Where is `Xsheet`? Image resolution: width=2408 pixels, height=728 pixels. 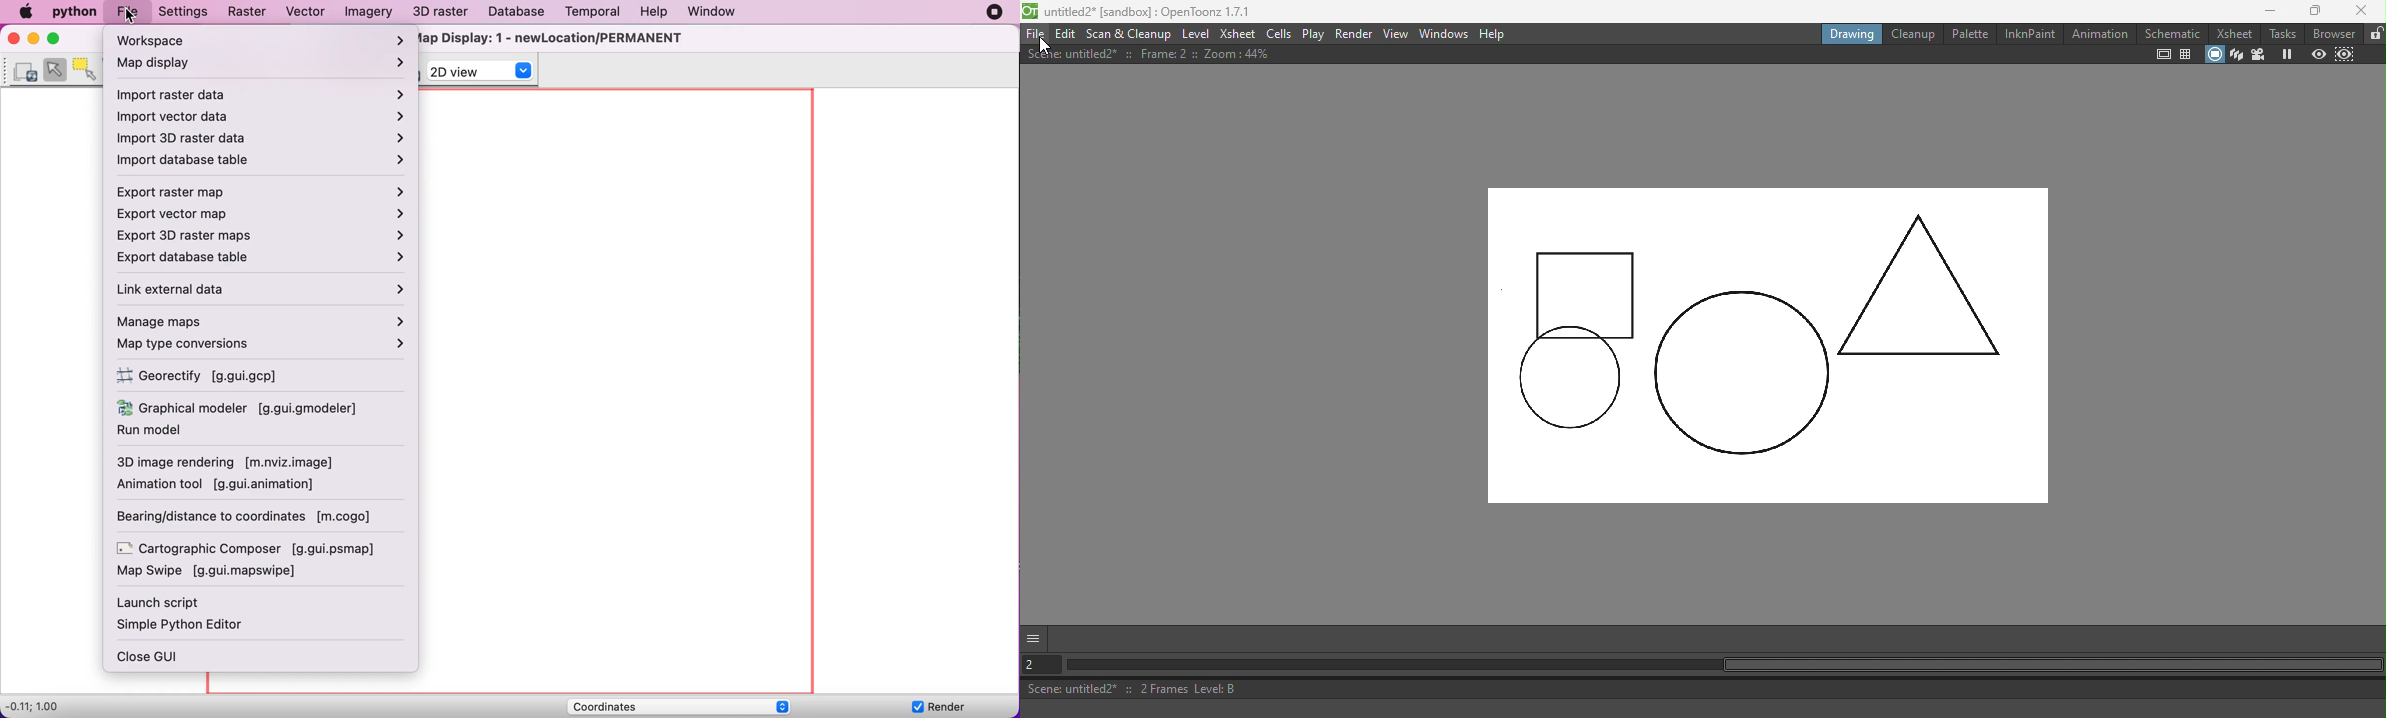 Xsheet is located at coordinates (2231, 32).